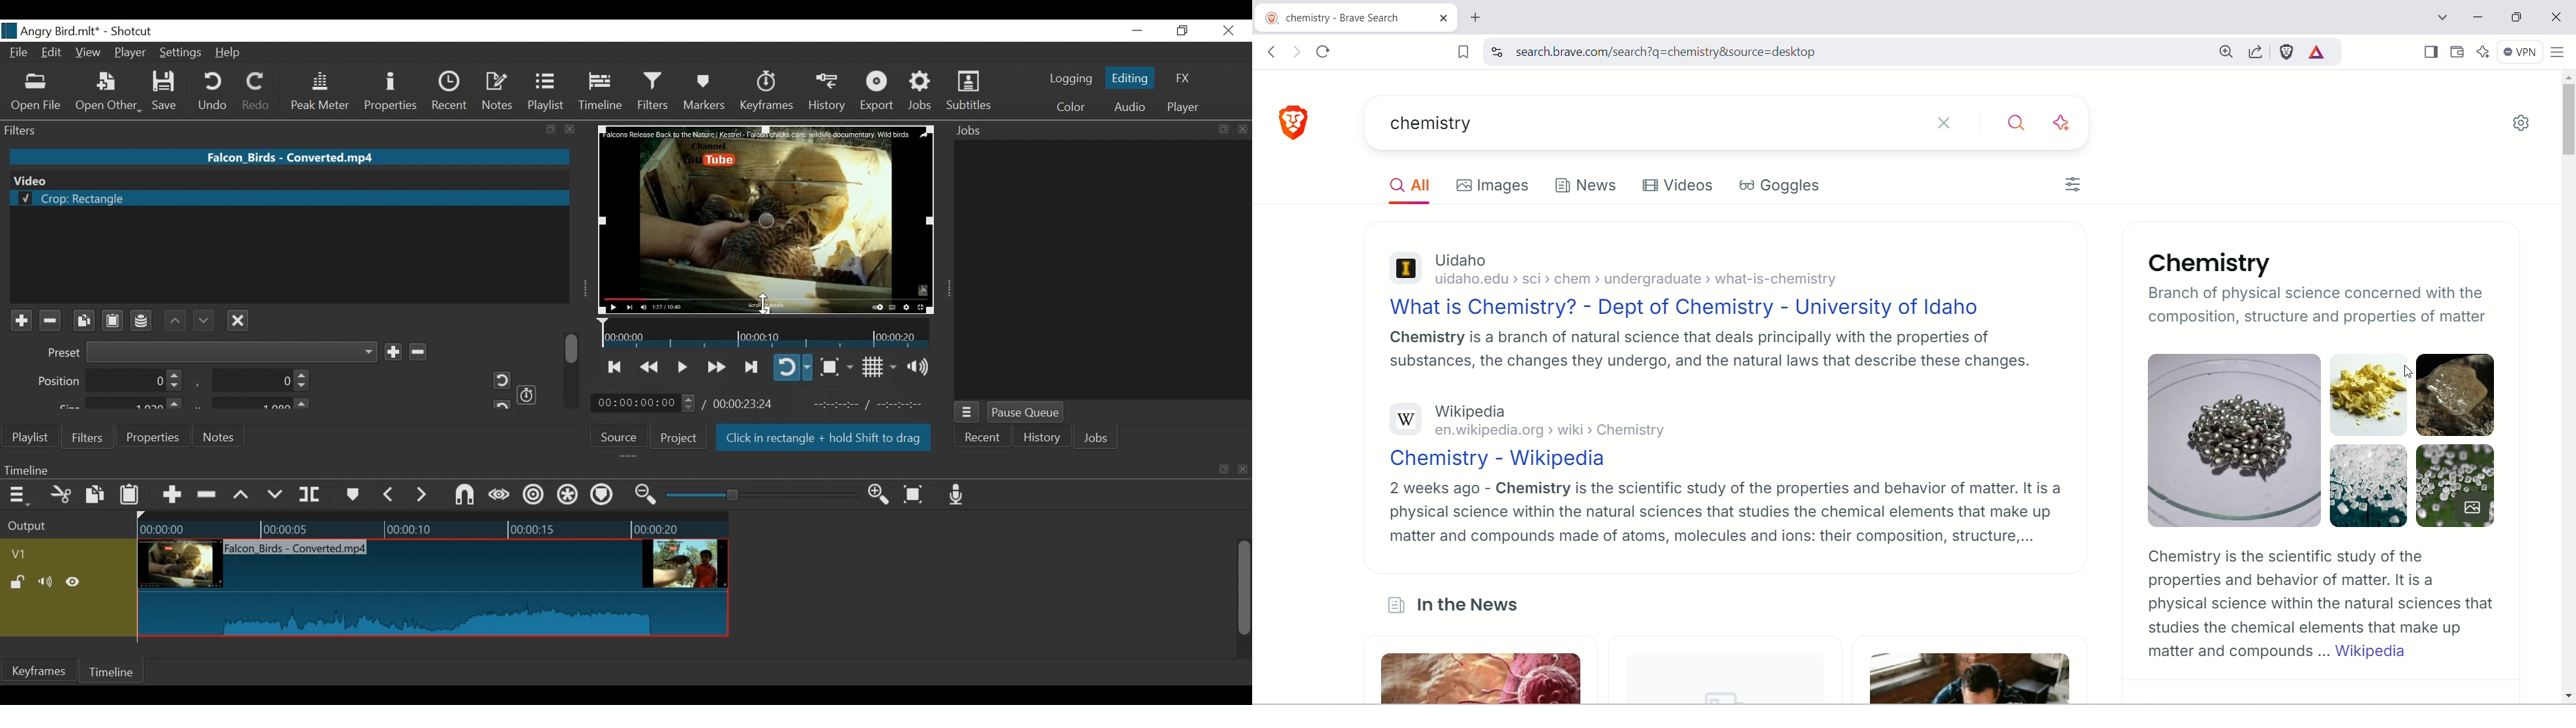  I want to click on Recent, so click(981, 439).